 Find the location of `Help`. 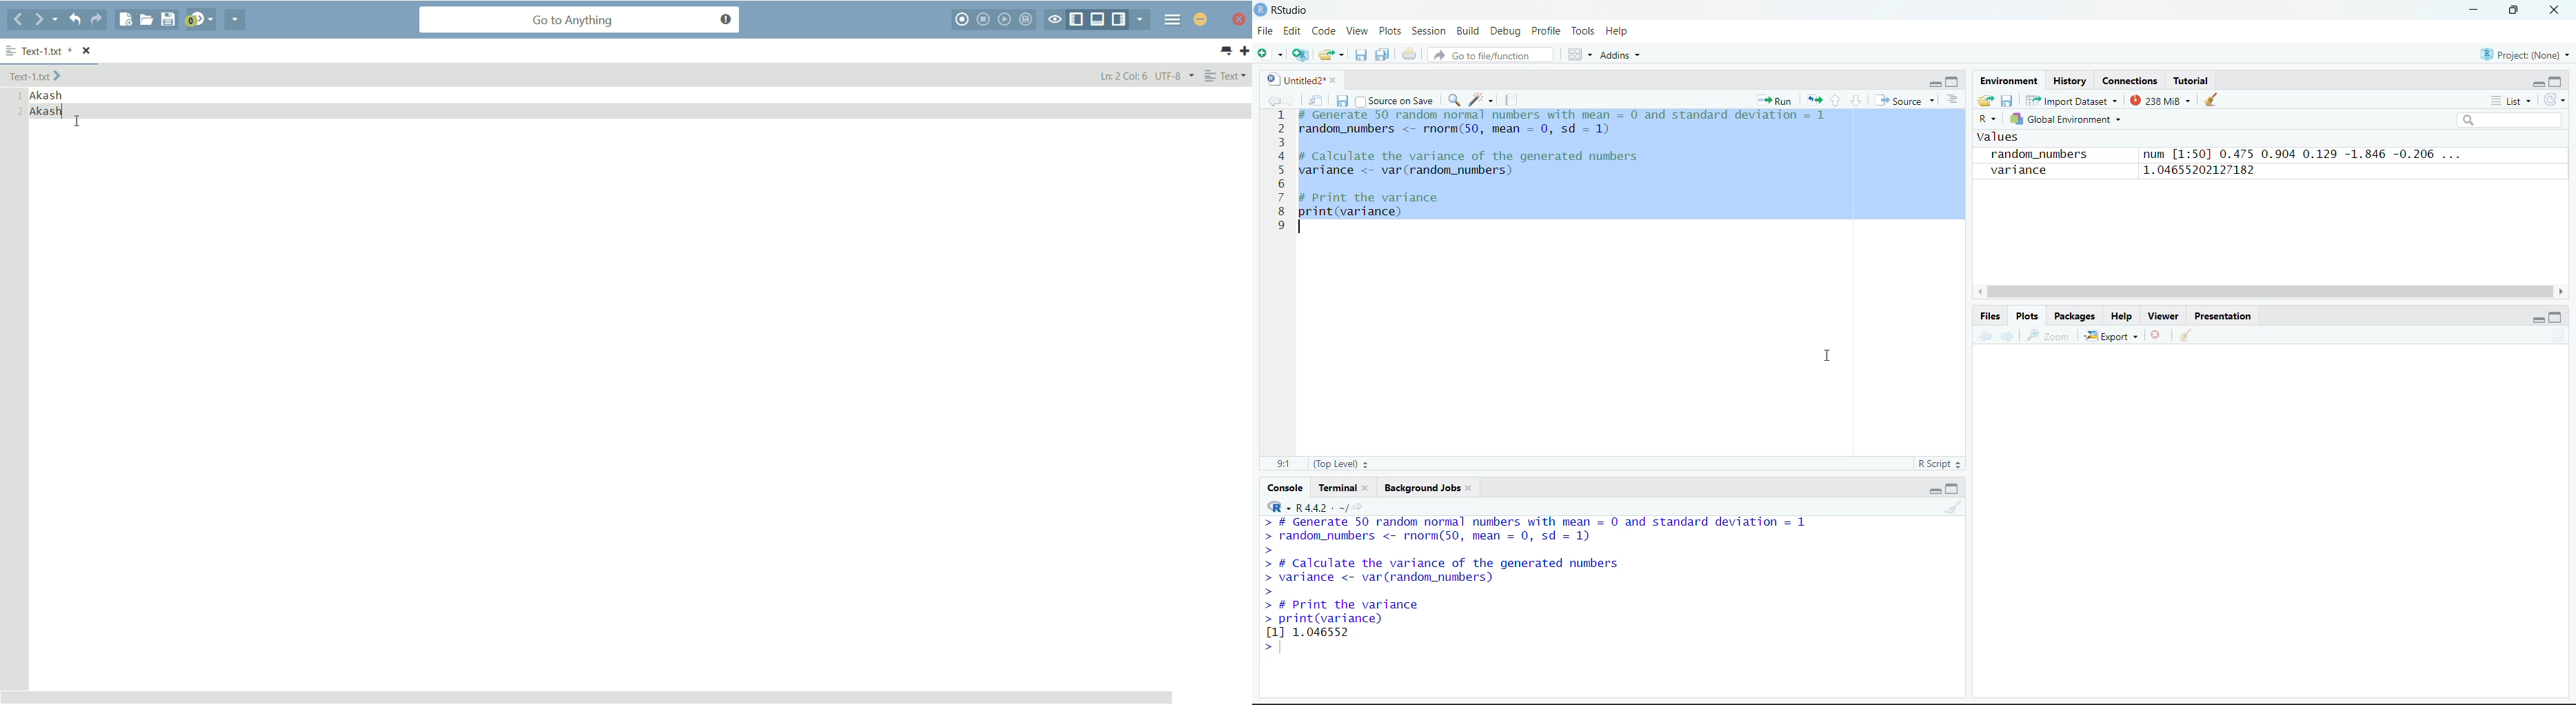

Help is located at coordinates (2121, 316).